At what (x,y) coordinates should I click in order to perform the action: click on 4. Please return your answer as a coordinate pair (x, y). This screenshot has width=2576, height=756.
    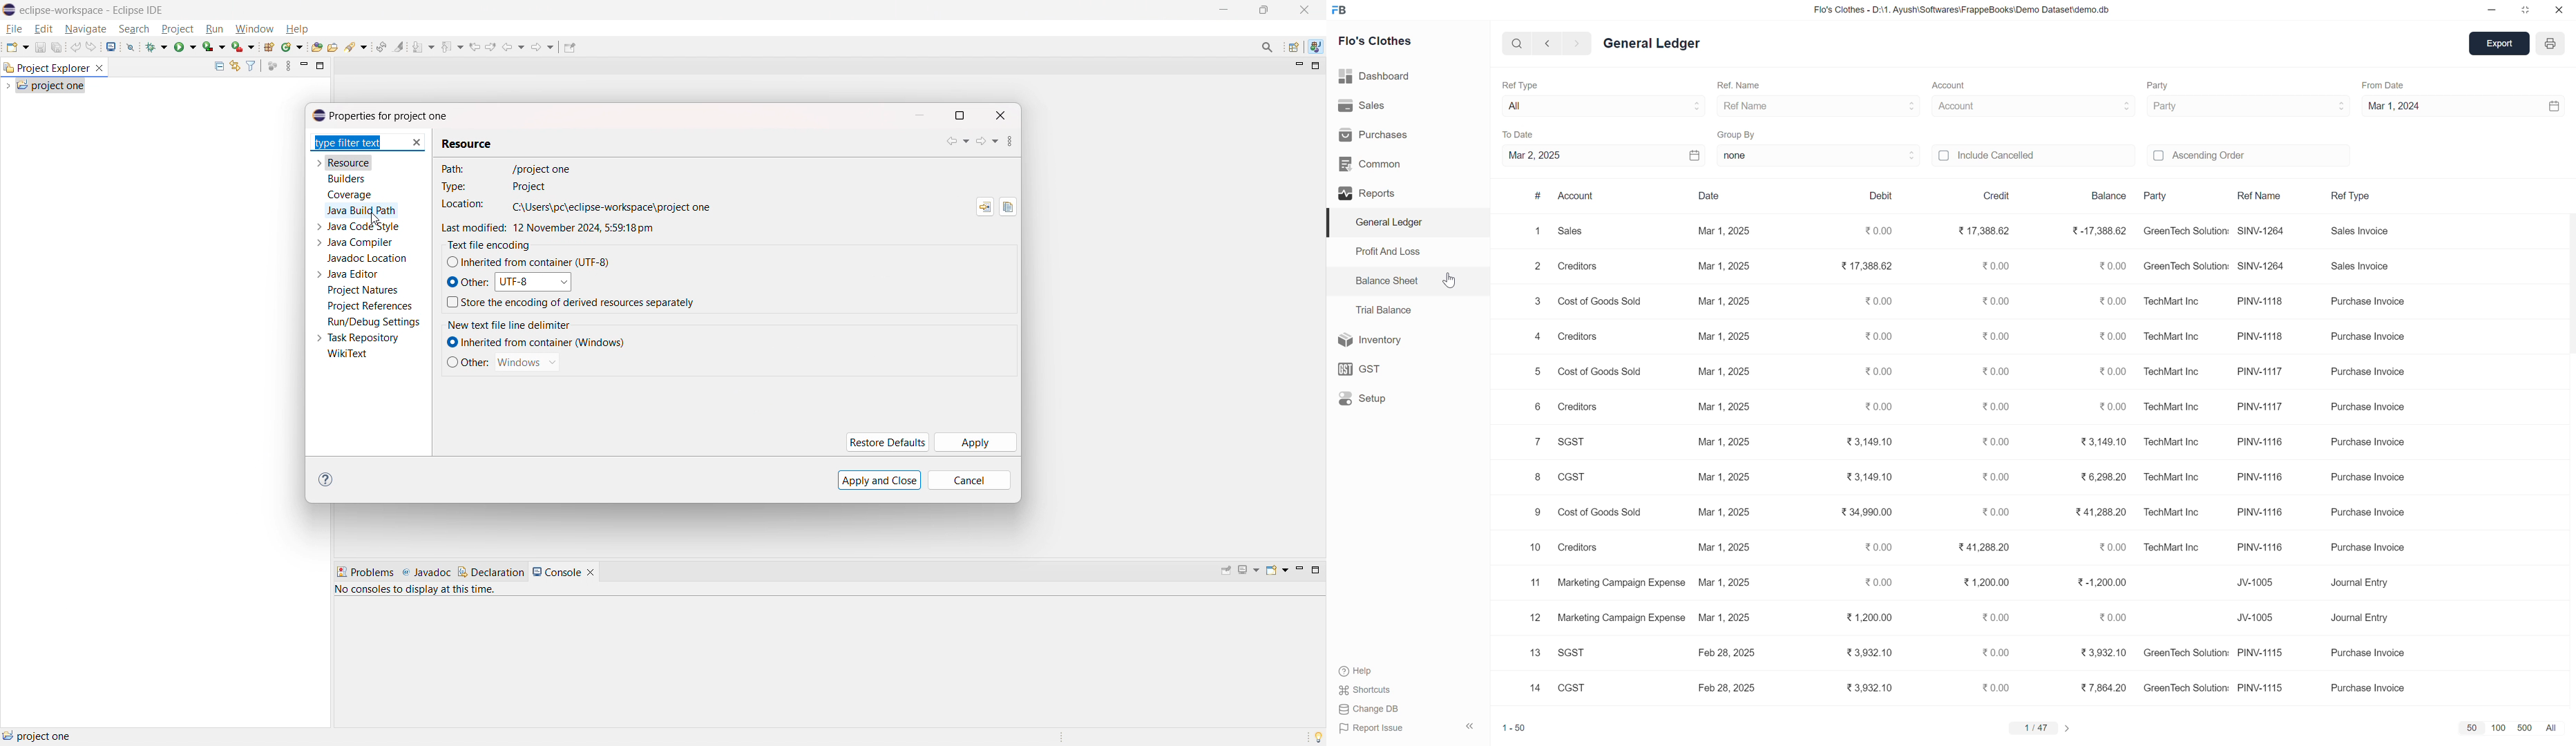
    Looking at the image, I should click on (1538, 335).